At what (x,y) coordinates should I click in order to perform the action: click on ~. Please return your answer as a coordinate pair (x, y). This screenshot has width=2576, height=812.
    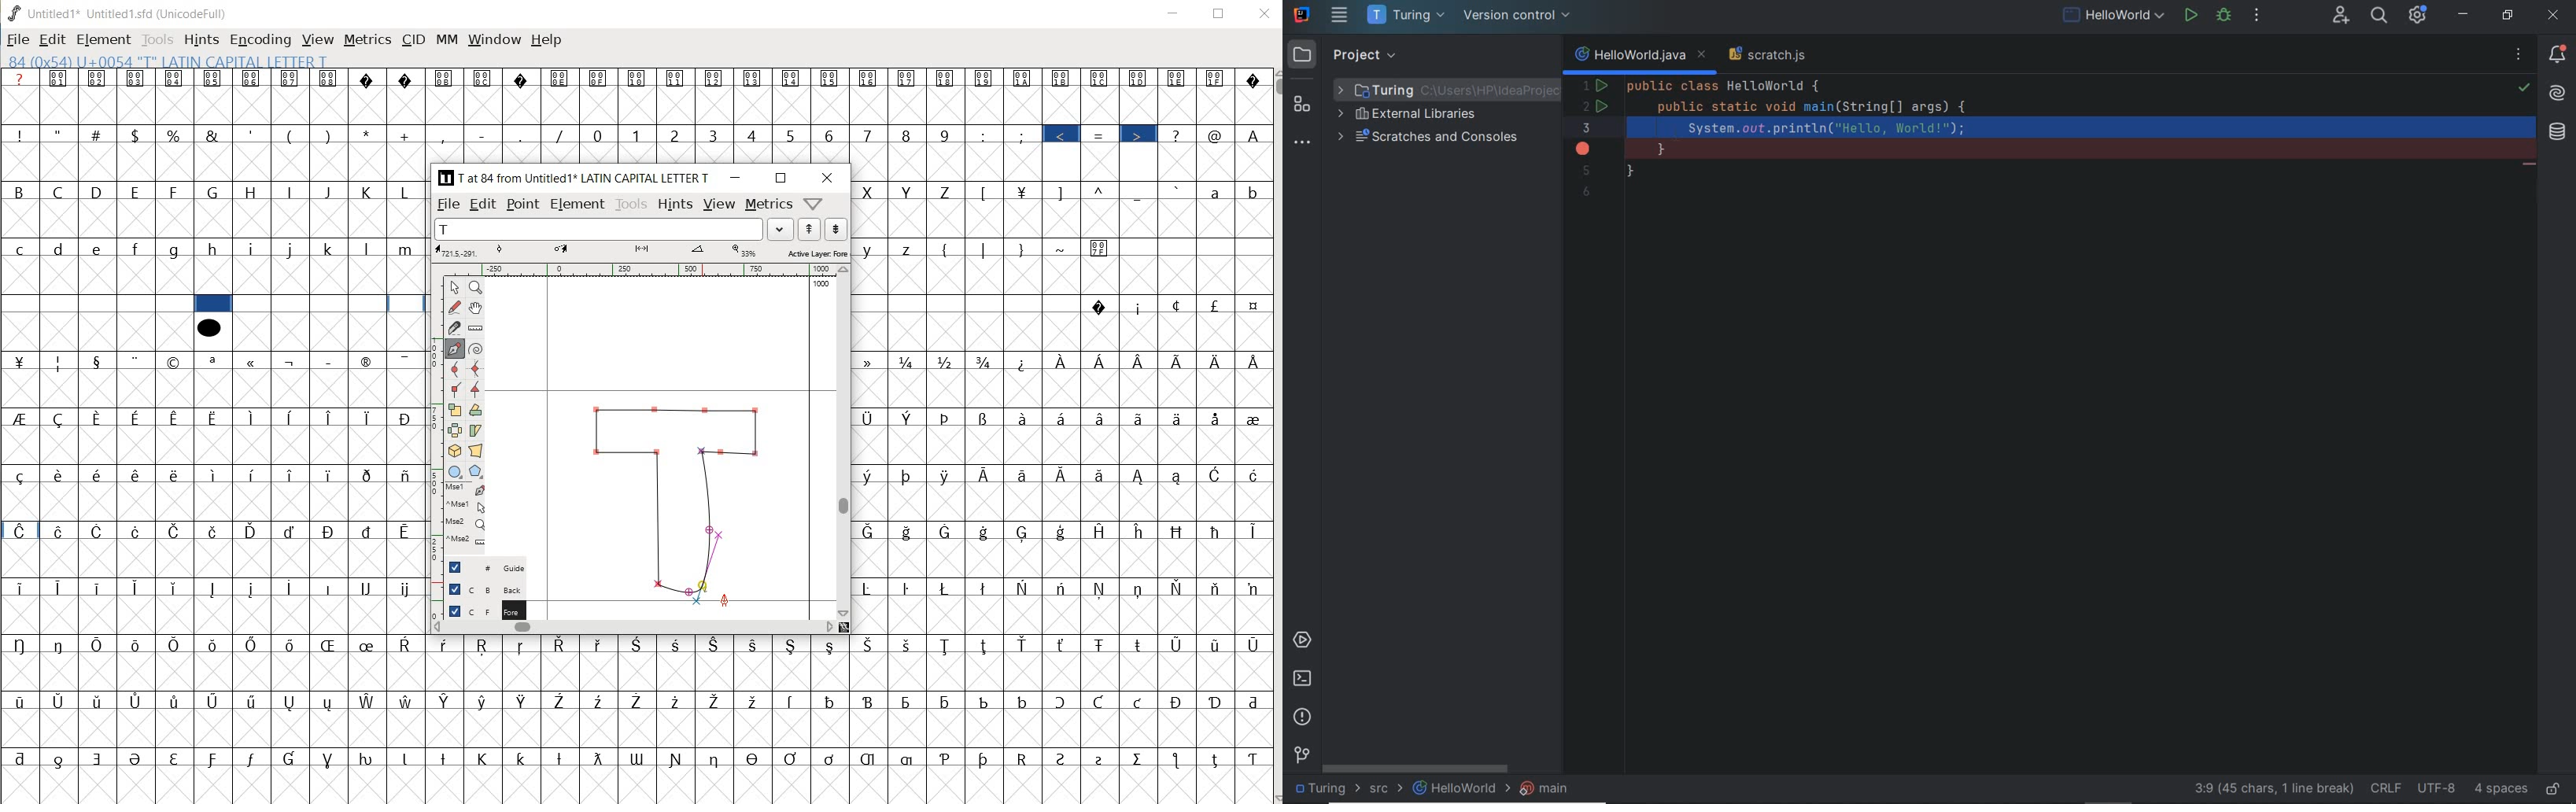
    Looking at the image, I should click on (1063, 249).